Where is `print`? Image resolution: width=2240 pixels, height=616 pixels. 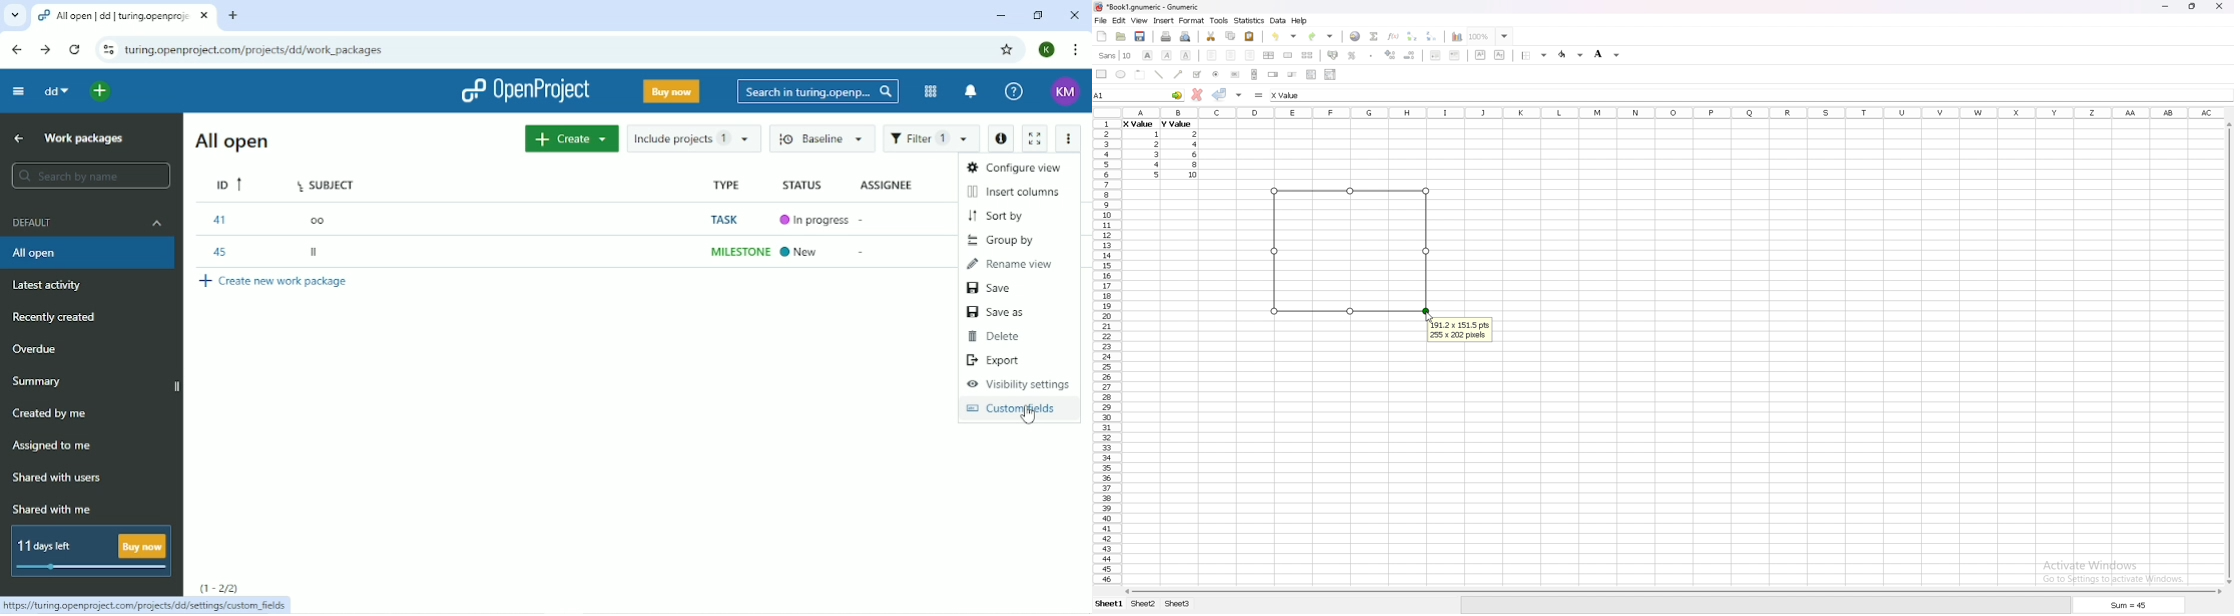
print is located at coordinates (1166, 36).